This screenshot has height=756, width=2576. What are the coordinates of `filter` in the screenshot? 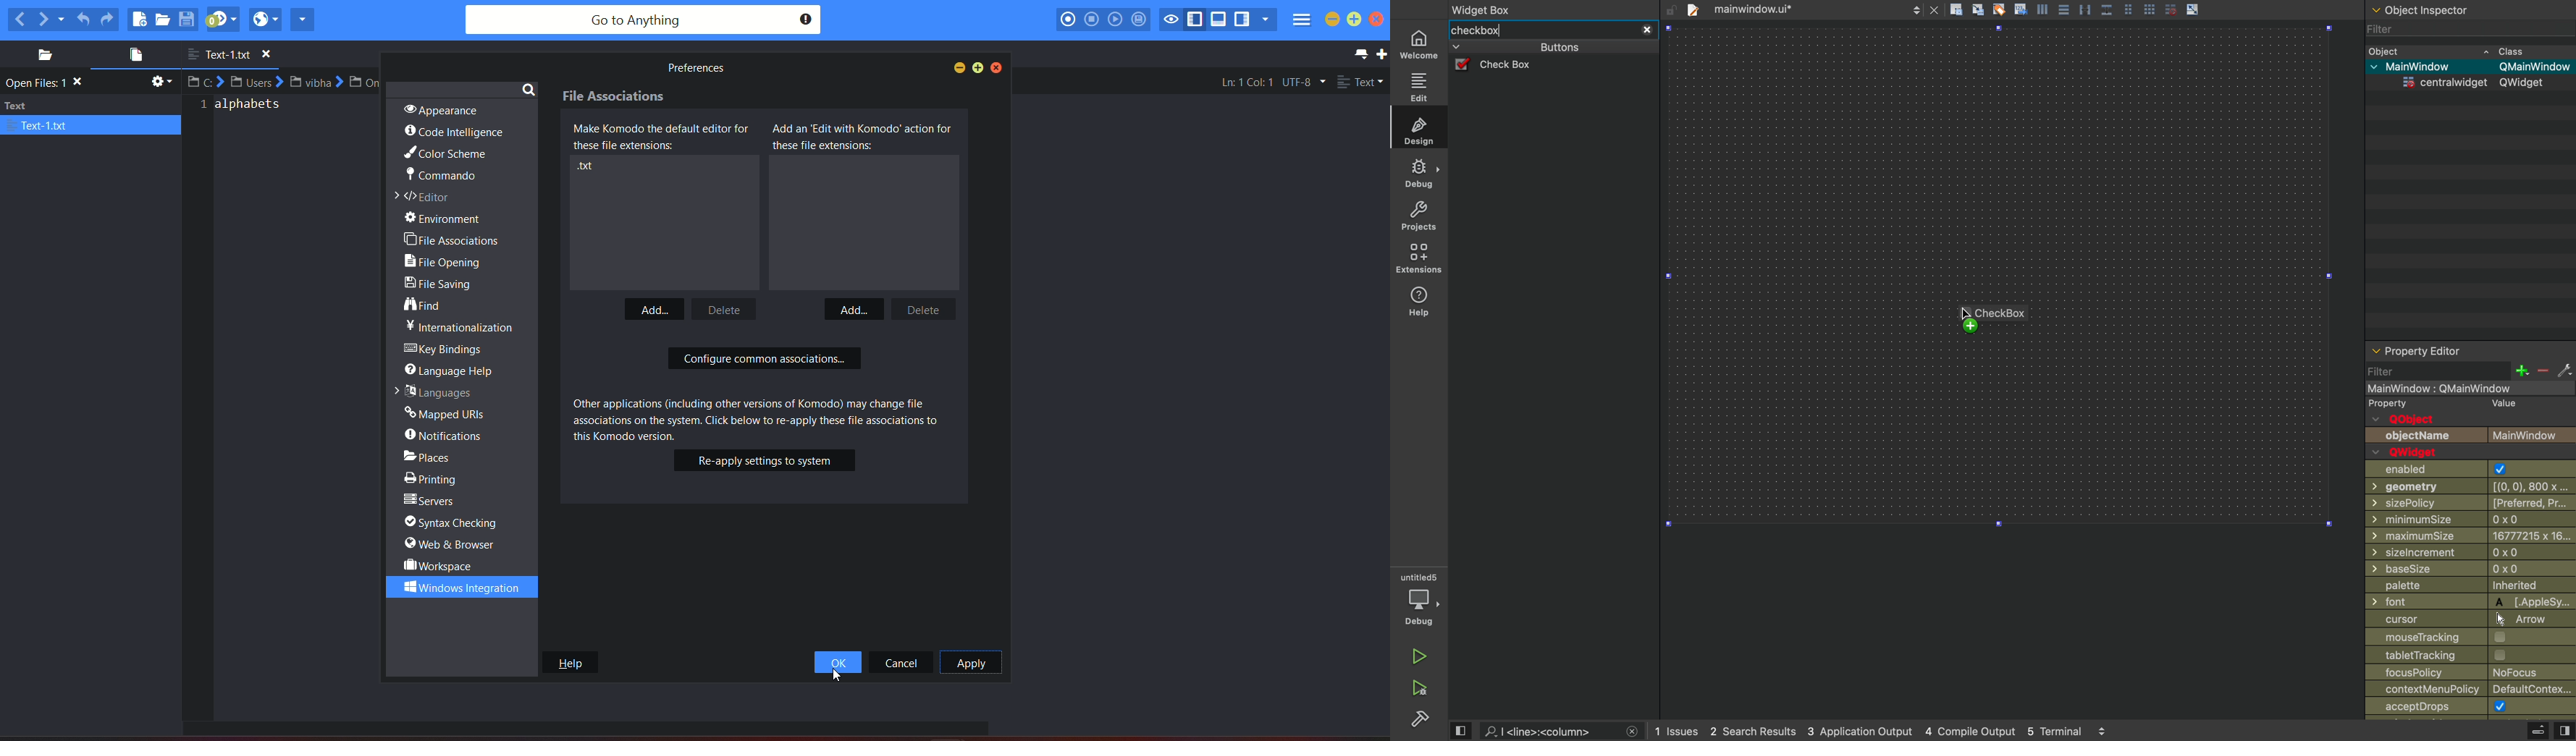 It's located at (2438, 370).